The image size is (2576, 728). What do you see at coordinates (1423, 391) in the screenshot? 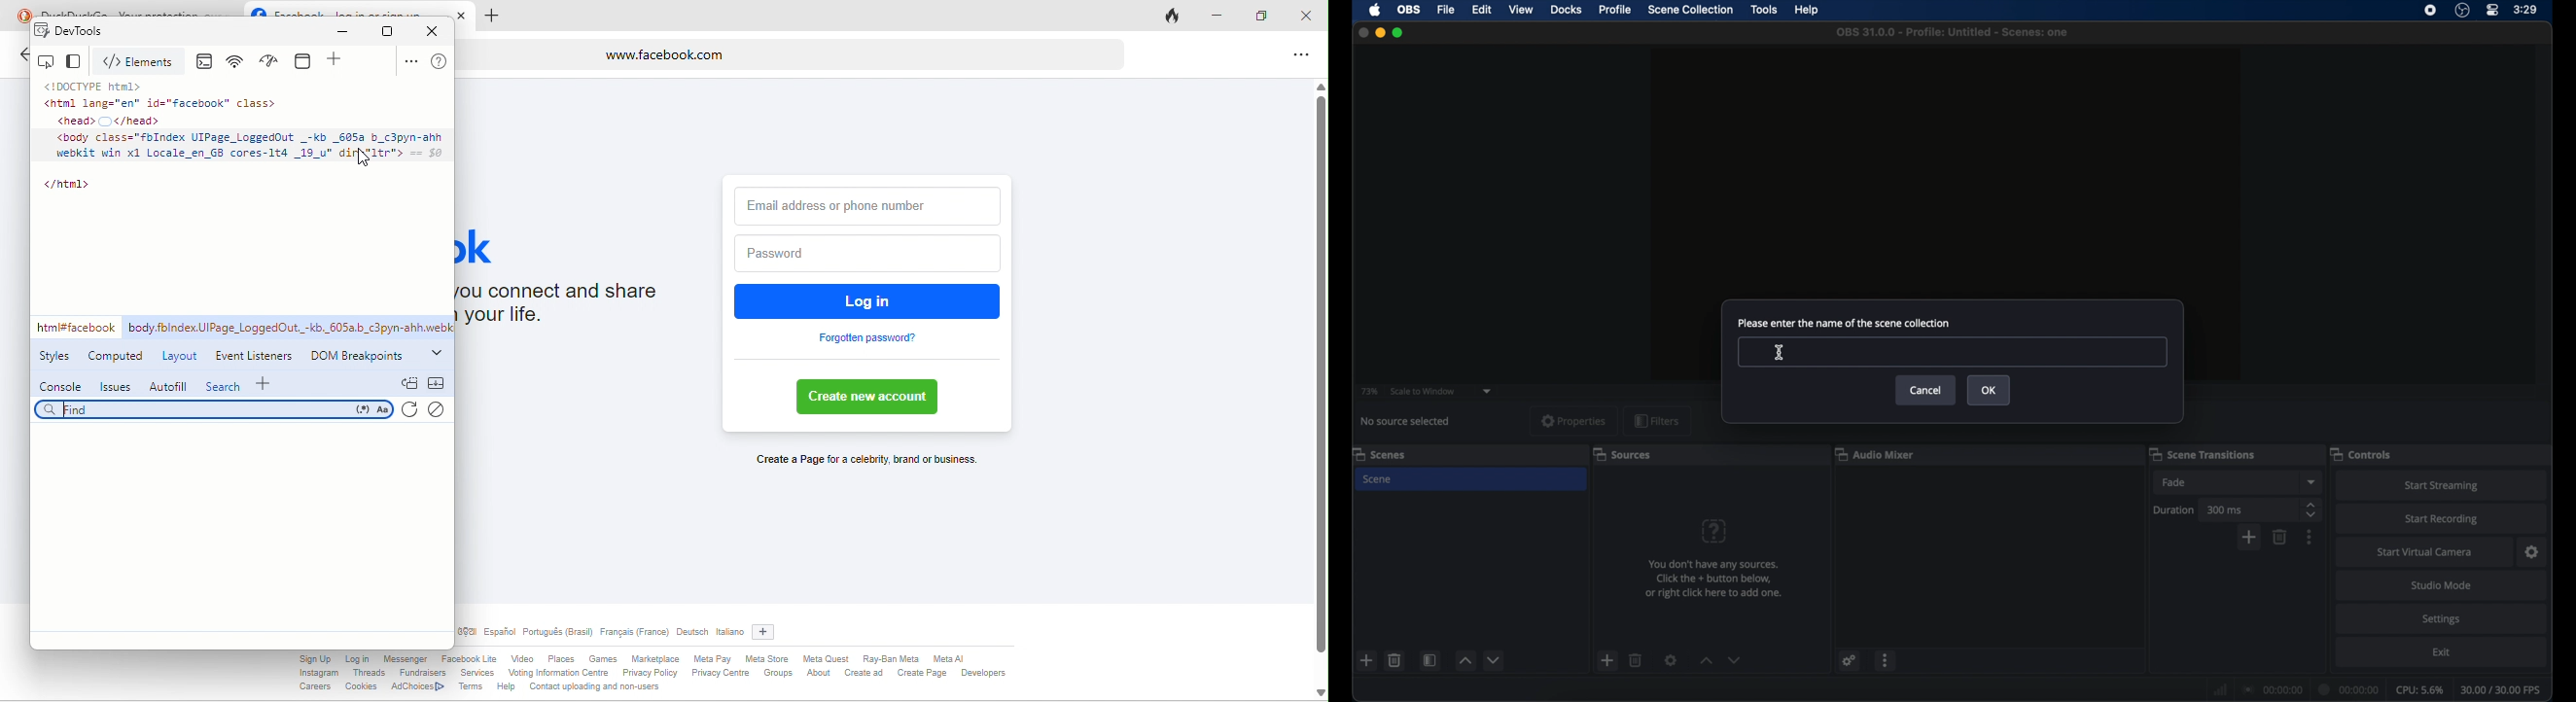
I see `scale to window` at bounding box center [1423, 391].